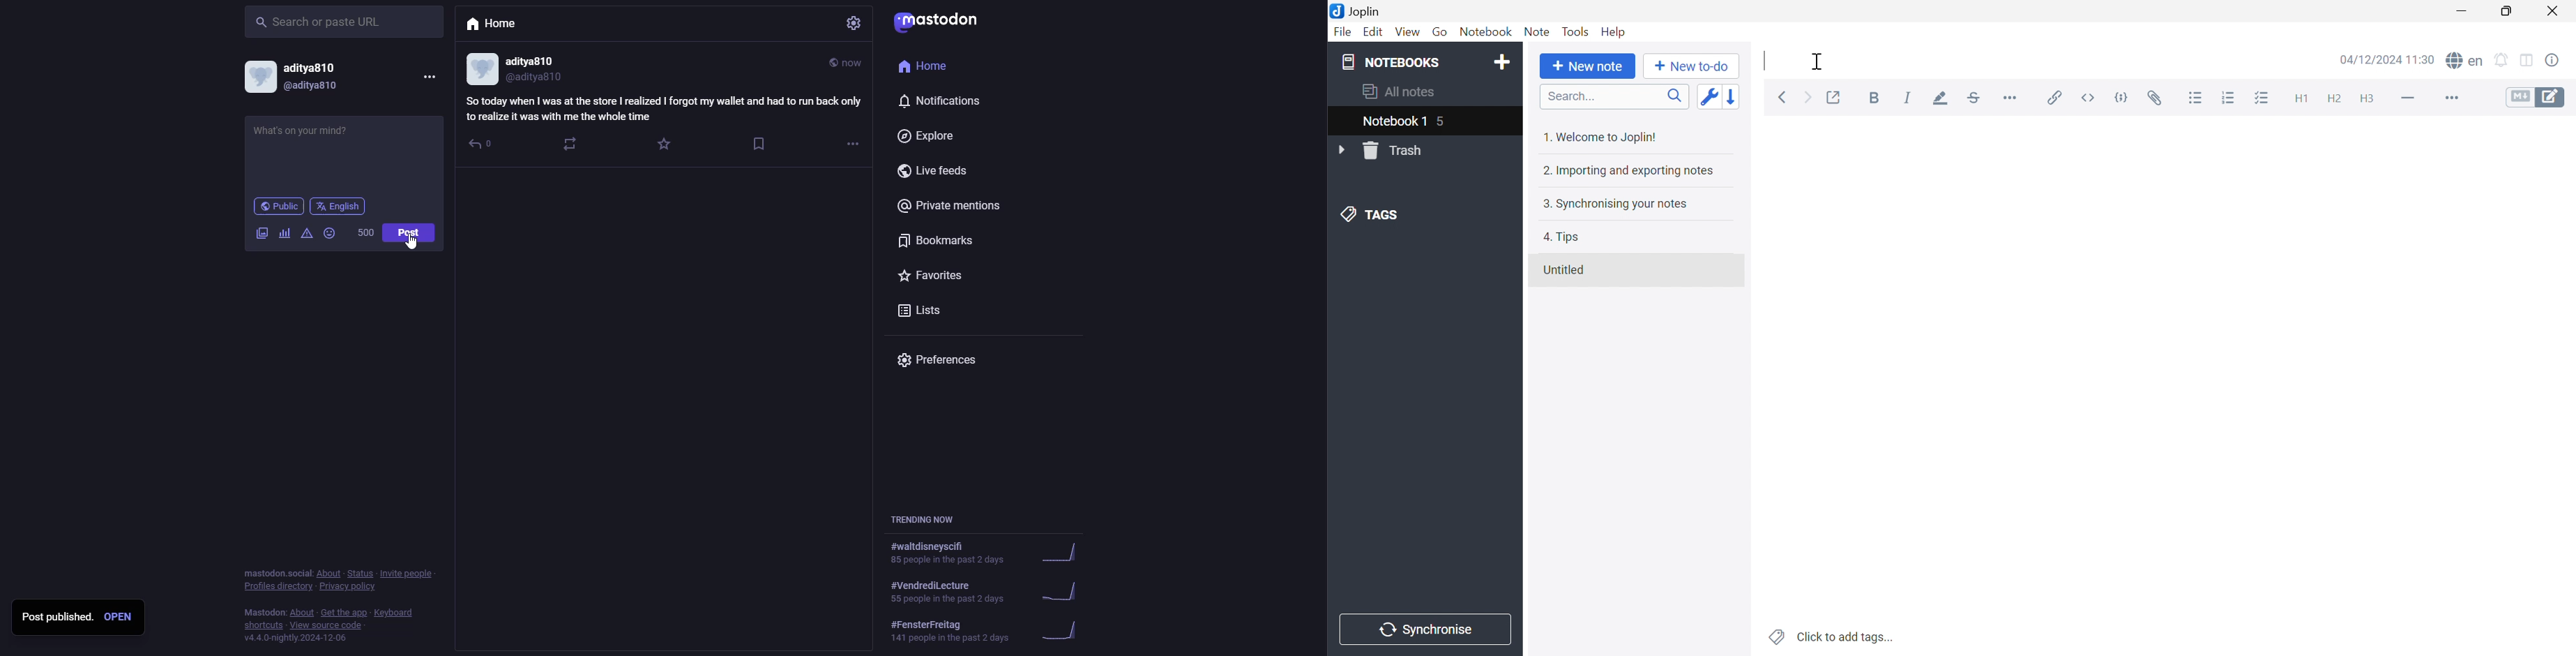 The width and height of the screenshot is (2576, 672). What do you see at coordinates (1565, 271) in the screenshot?
I see `Untitled` at bounding box center [1565, 271].